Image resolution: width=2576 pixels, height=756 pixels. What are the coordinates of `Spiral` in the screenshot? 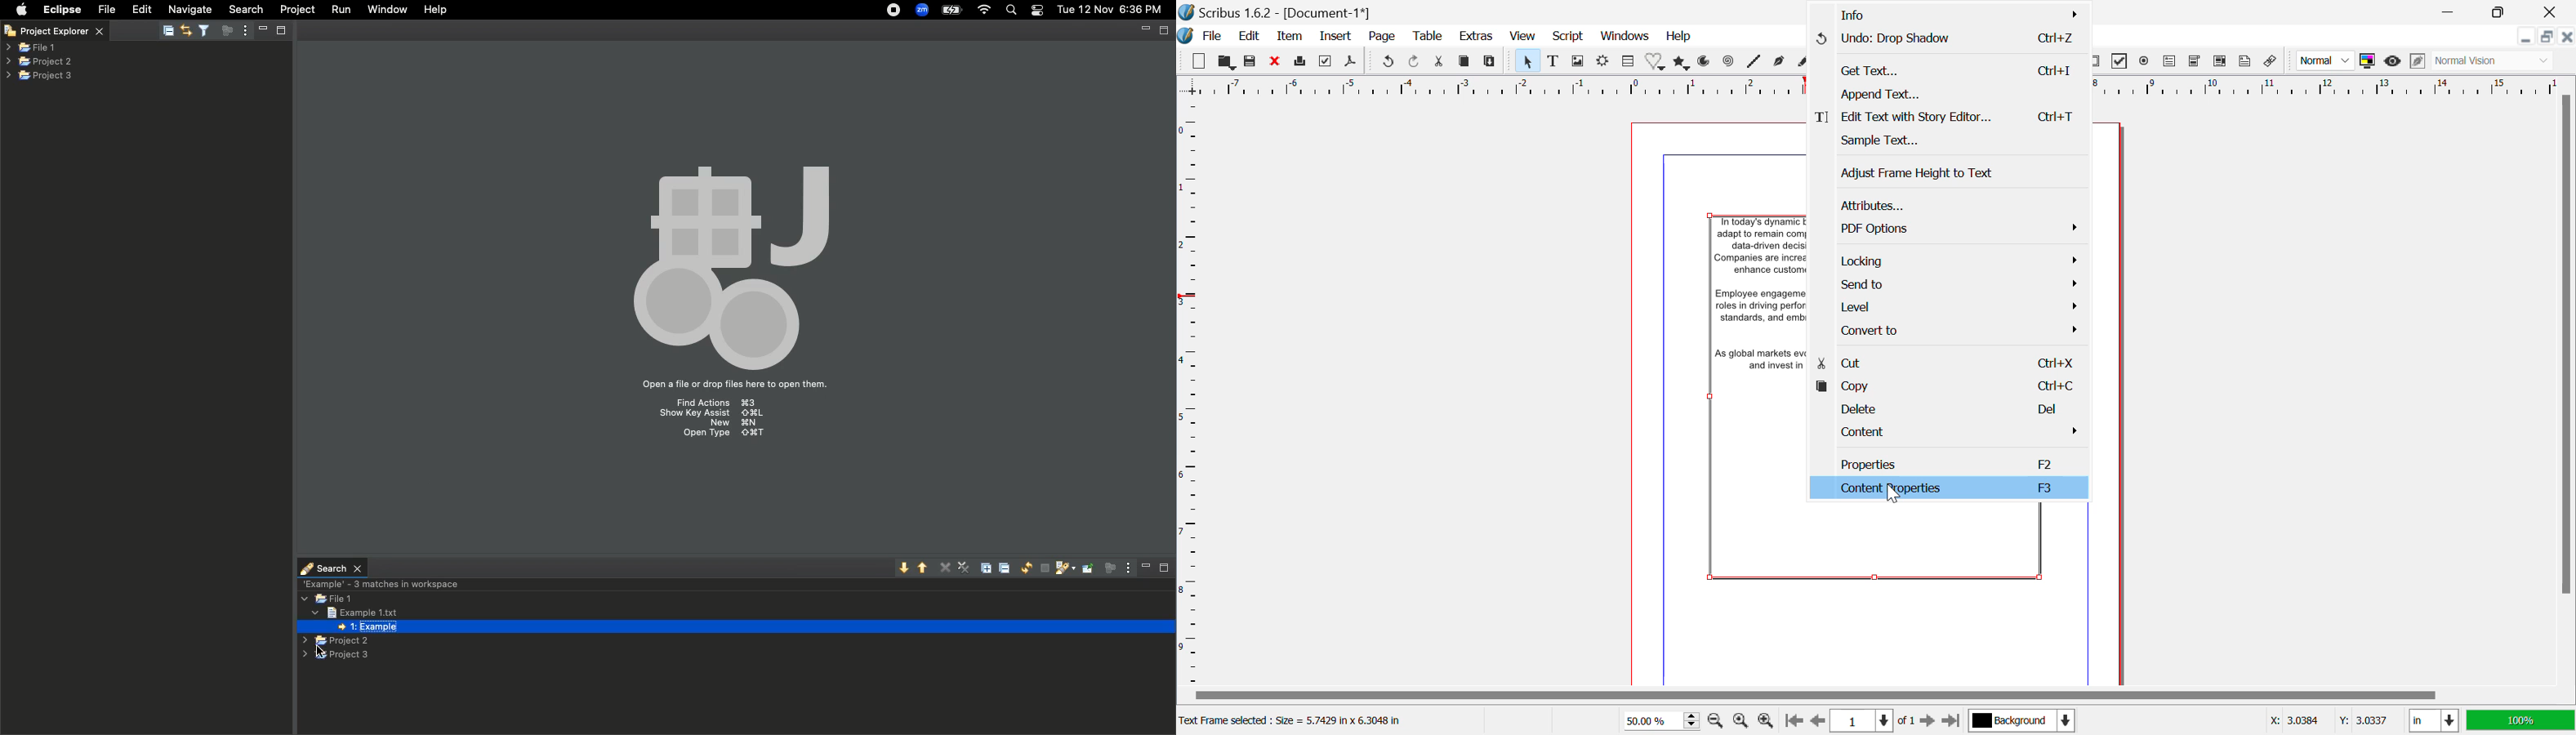 It's located at (1754, 61).